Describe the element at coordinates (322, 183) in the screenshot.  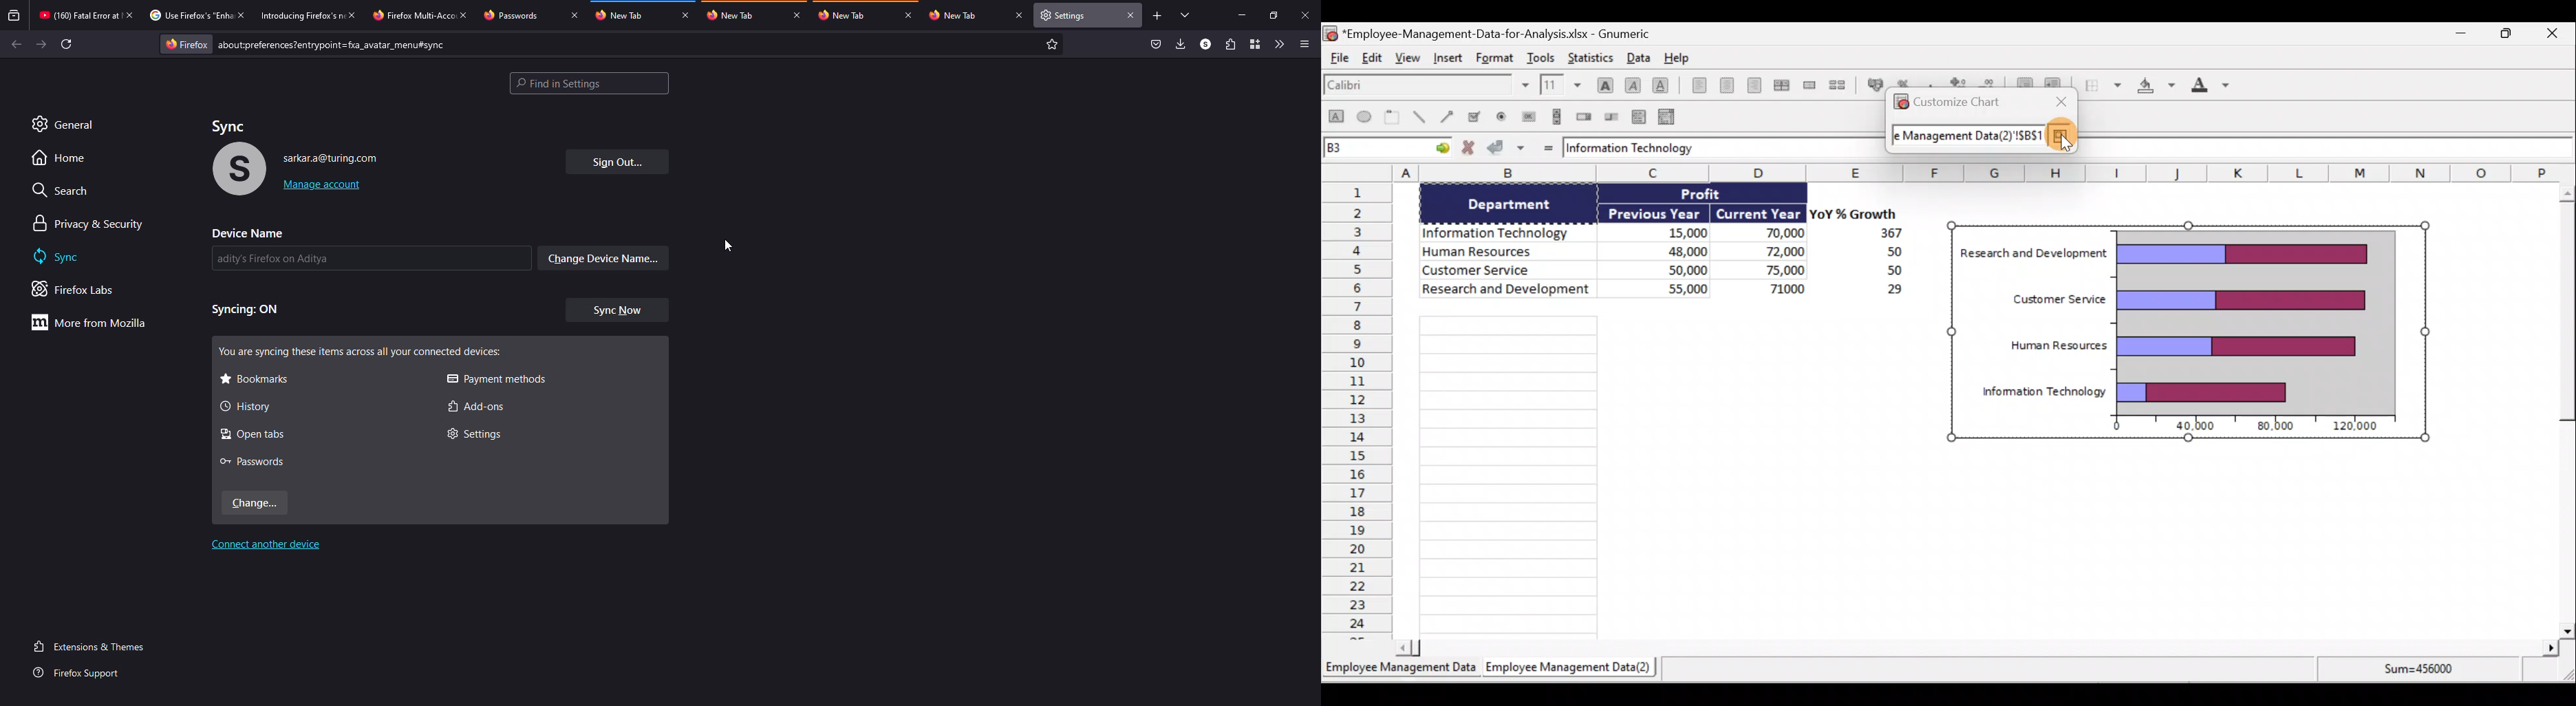
I see `manage` at that location.